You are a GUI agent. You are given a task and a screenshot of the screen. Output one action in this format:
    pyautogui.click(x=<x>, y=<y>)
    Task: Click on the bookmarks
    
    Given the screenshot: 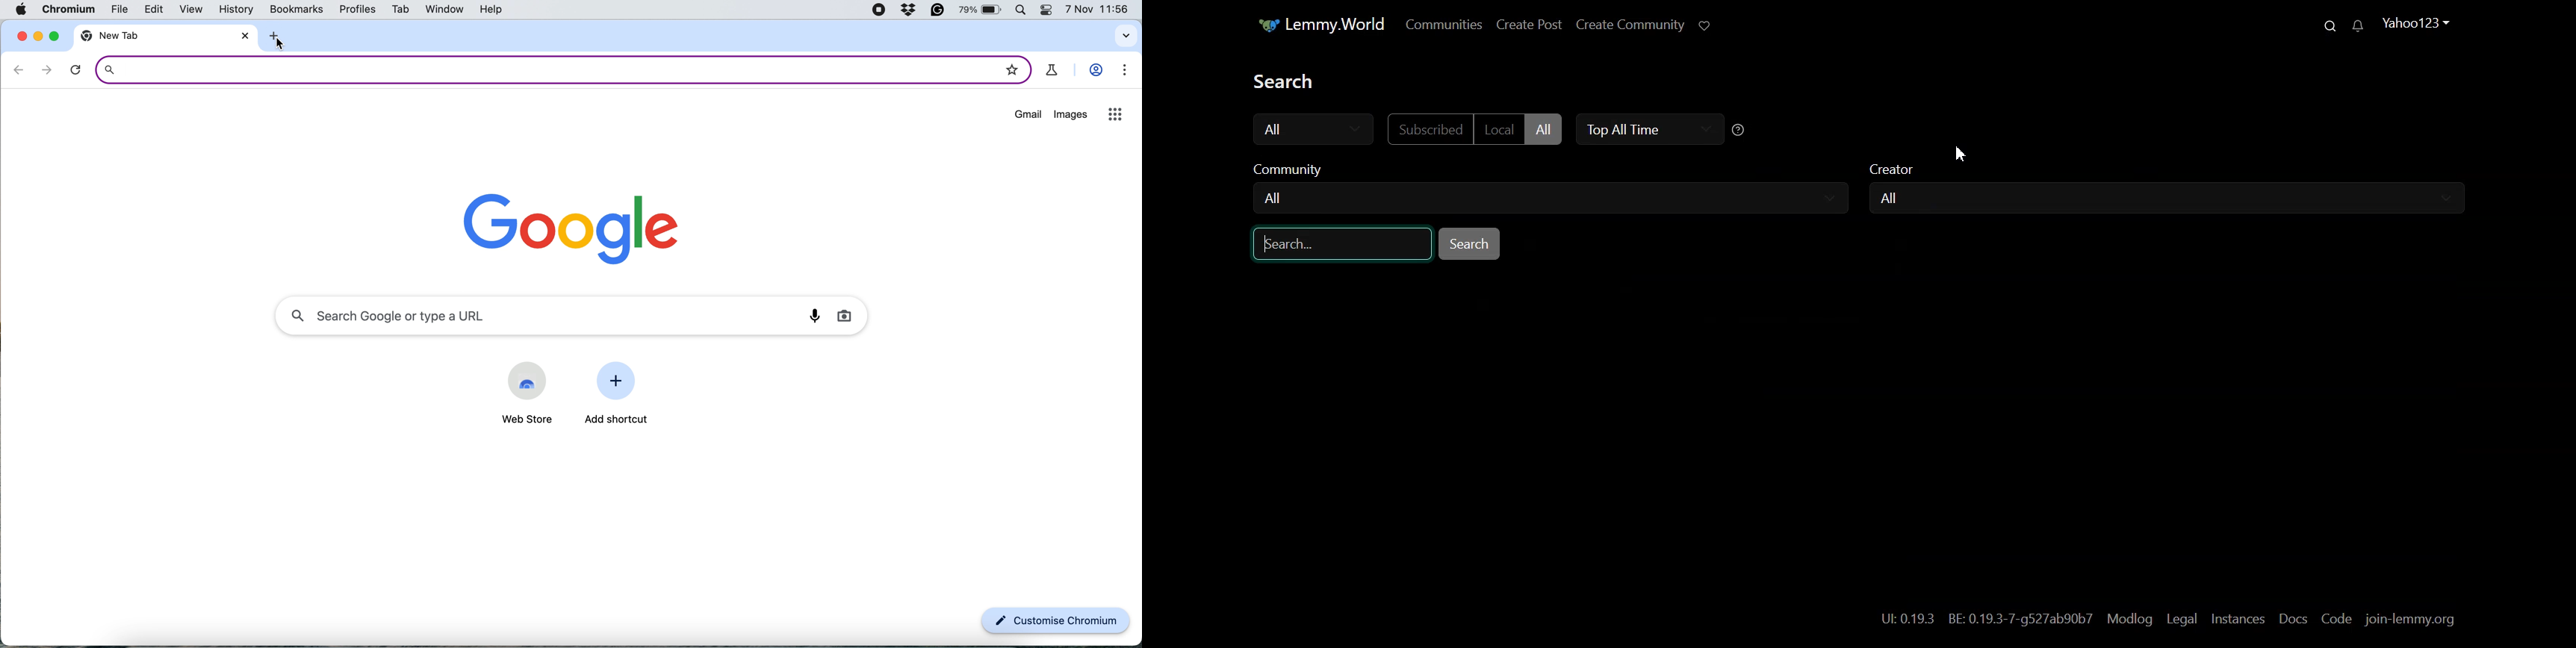 What is the action you would take?
    pyautogui.click(x=298, y=10)
    